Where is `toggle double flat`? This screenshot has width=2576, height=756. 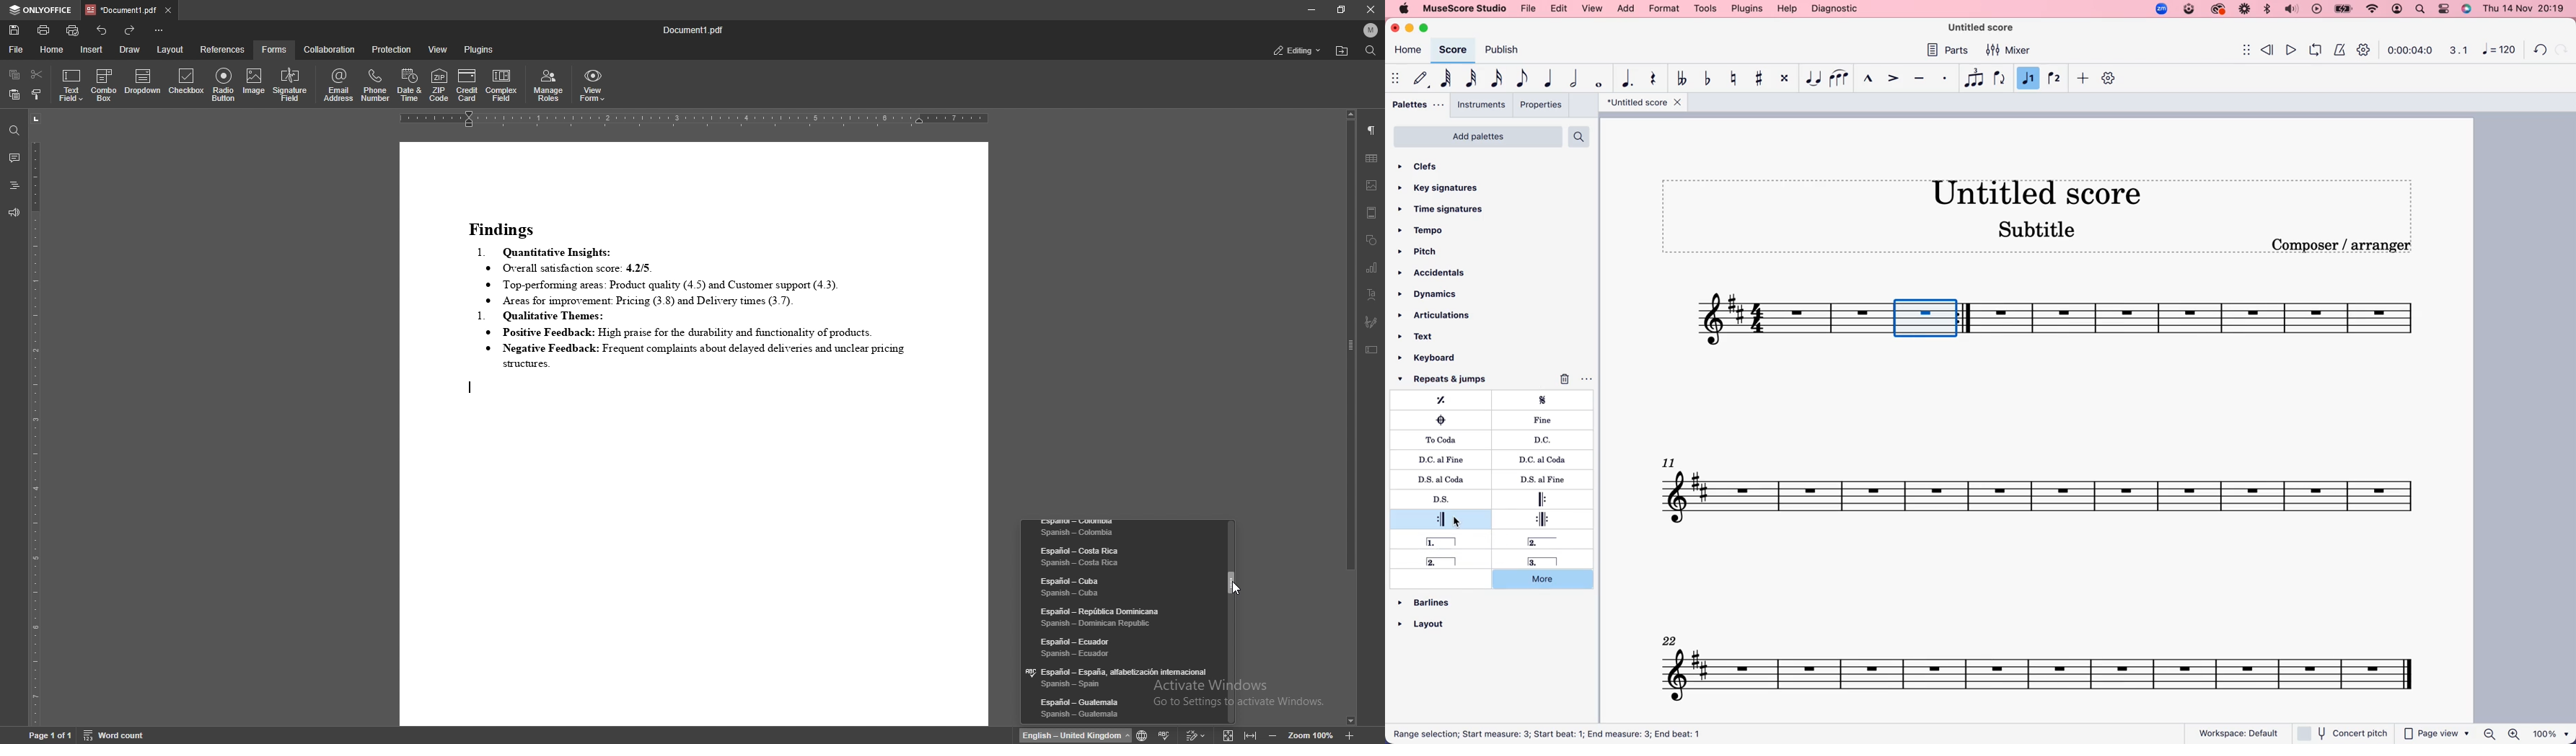
toggle double flat is located at coordinates (1683, 79).